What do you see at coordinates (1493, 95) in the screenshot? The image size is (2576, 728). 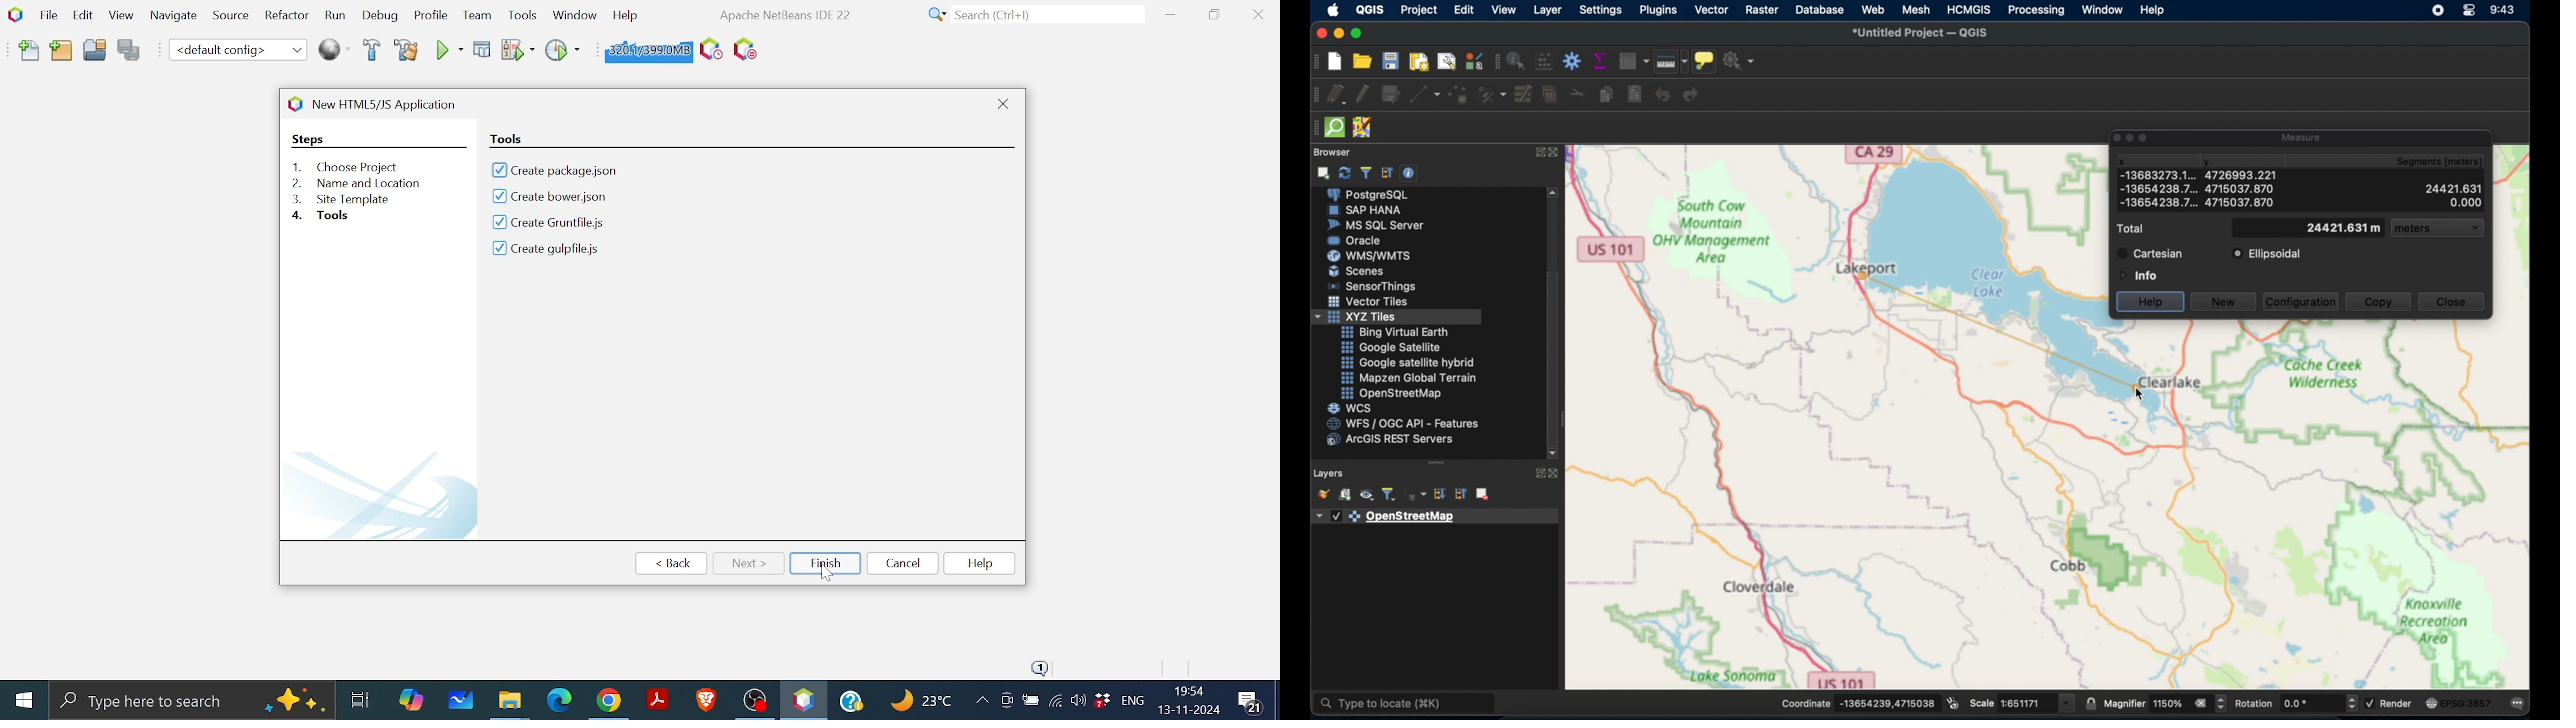 I see `style manager` at bounding box center [1493, 95].